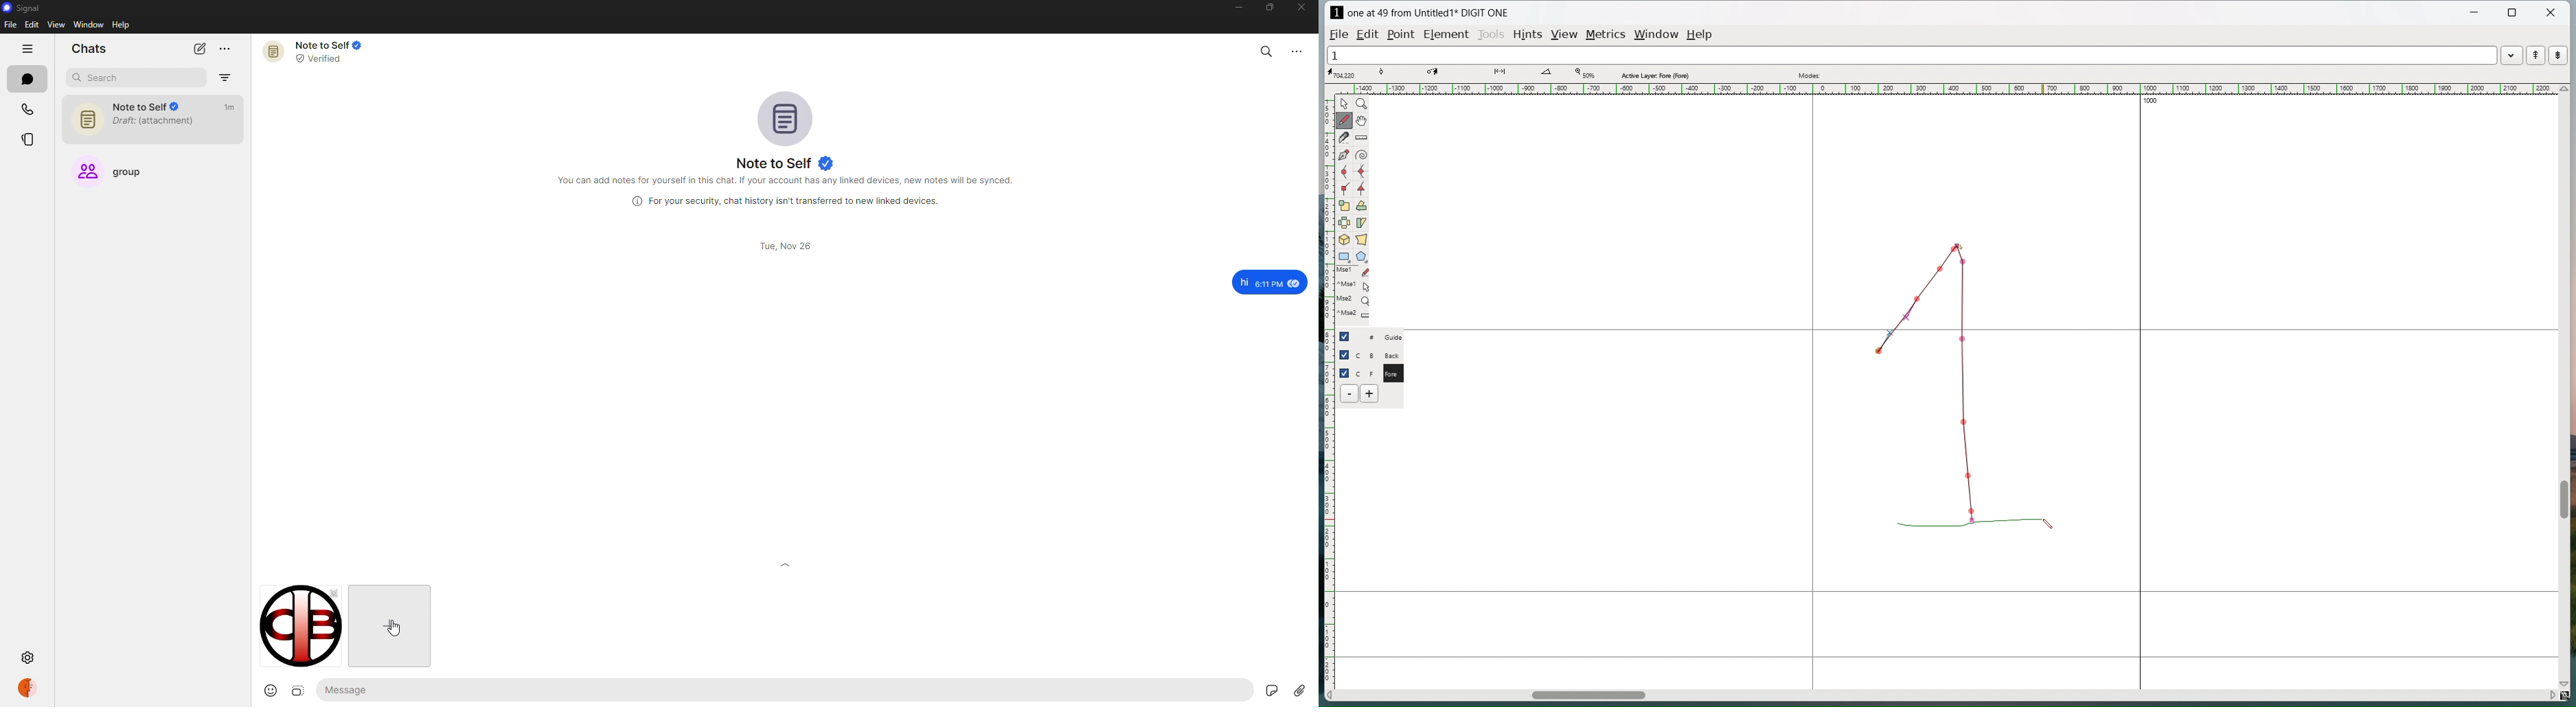 This screenshot has width=2576, height=728. What do you see at coordinates (32, 25) in the screenshot?
I see `edit` at bounding box center [32, 25].